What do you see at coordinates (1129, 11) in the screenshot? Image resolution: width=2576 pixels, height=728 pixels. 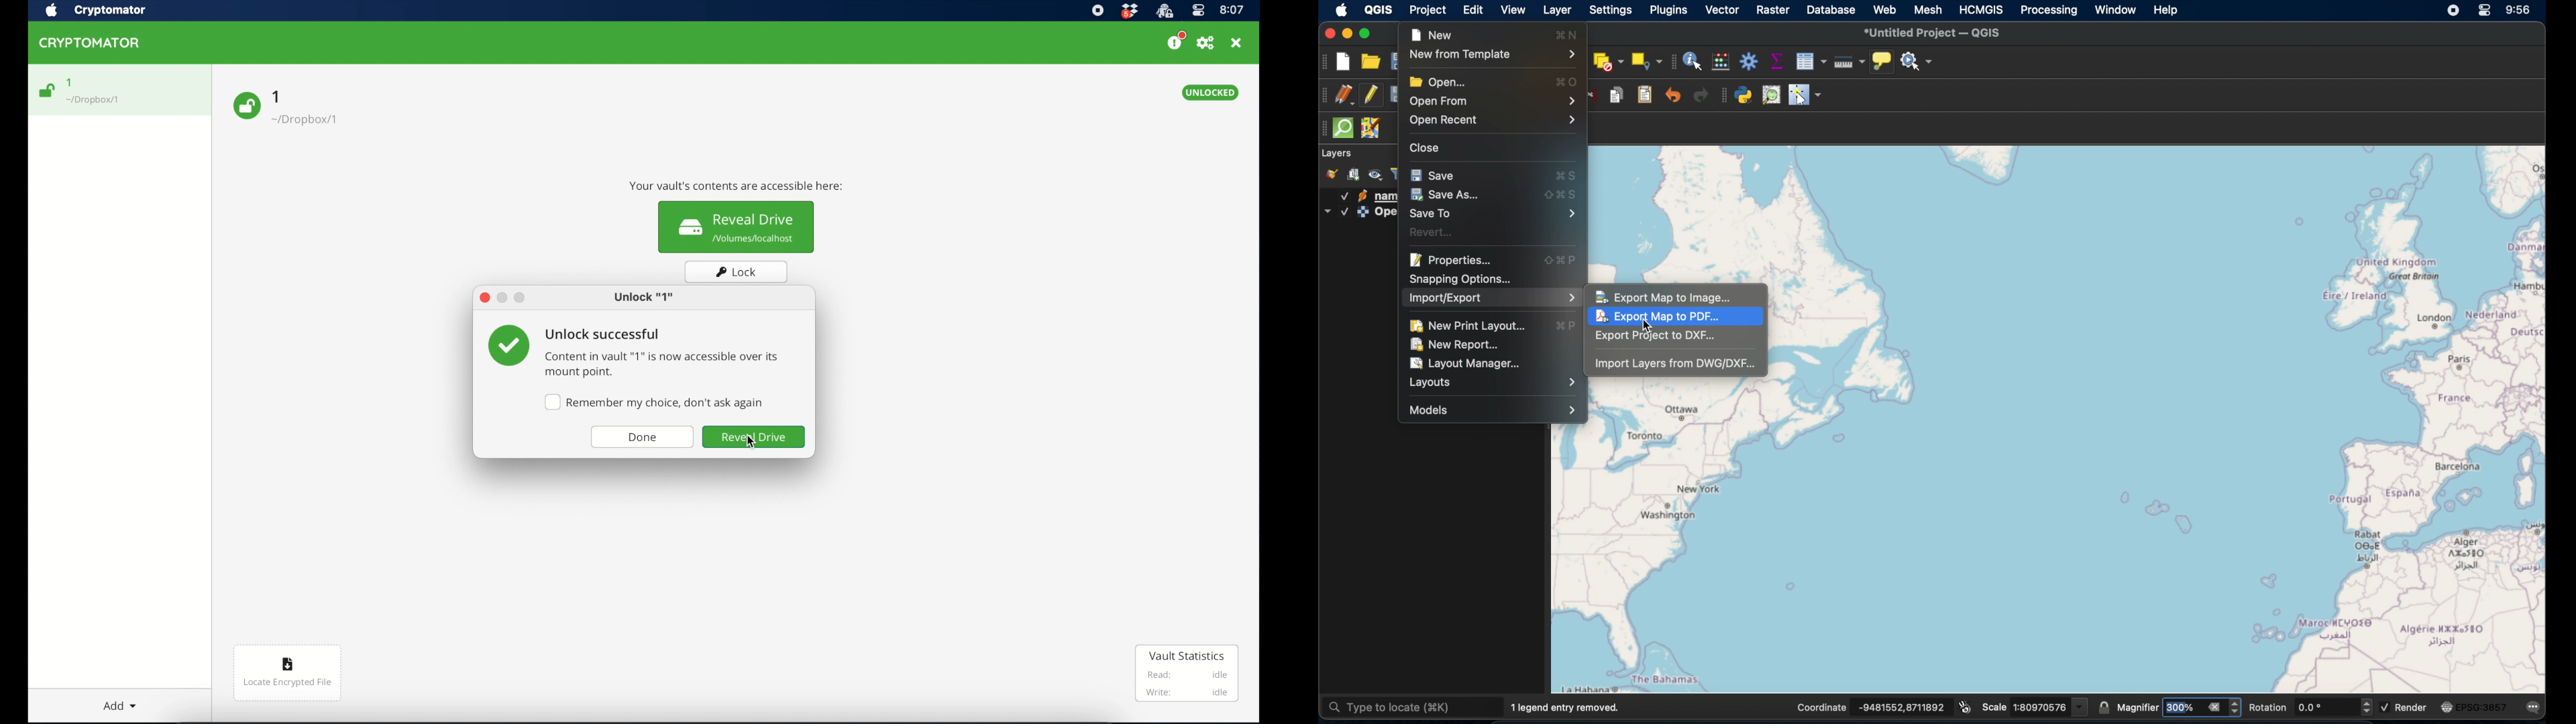 I see `dropbox icon` at bounding box center [1129, 11].